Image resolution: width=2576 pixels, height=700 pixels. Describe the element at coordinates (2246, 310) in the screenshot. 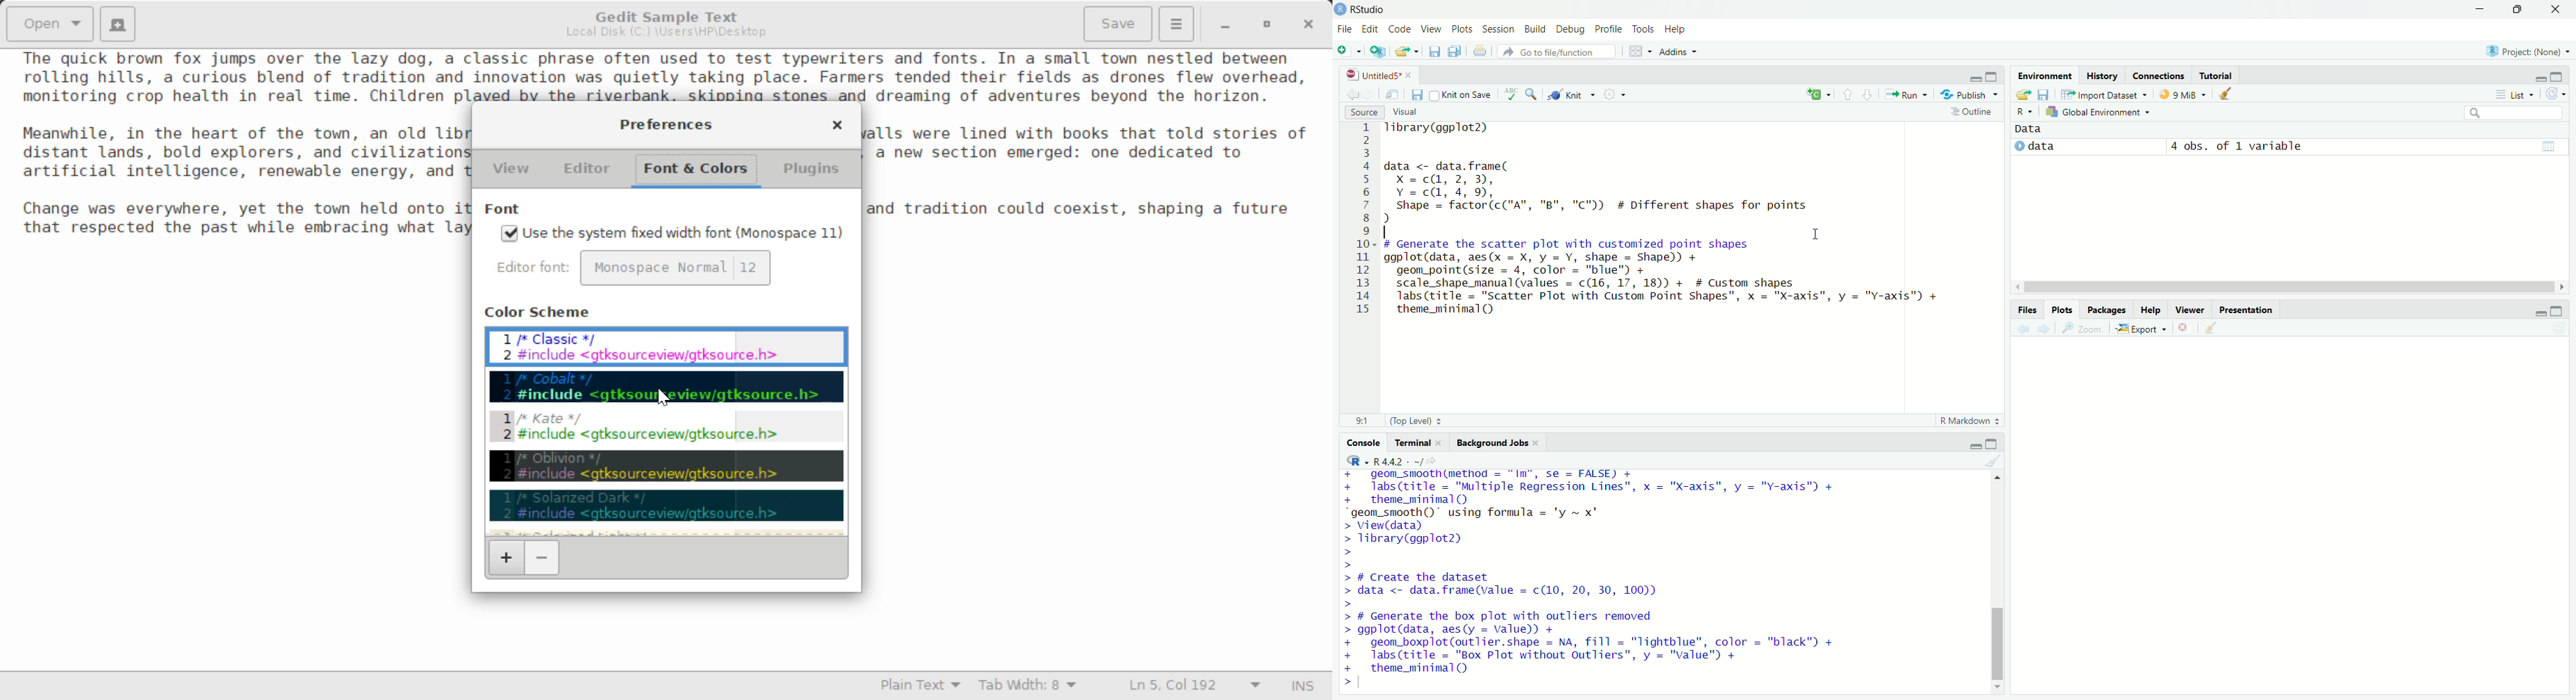

I see `` at that location.